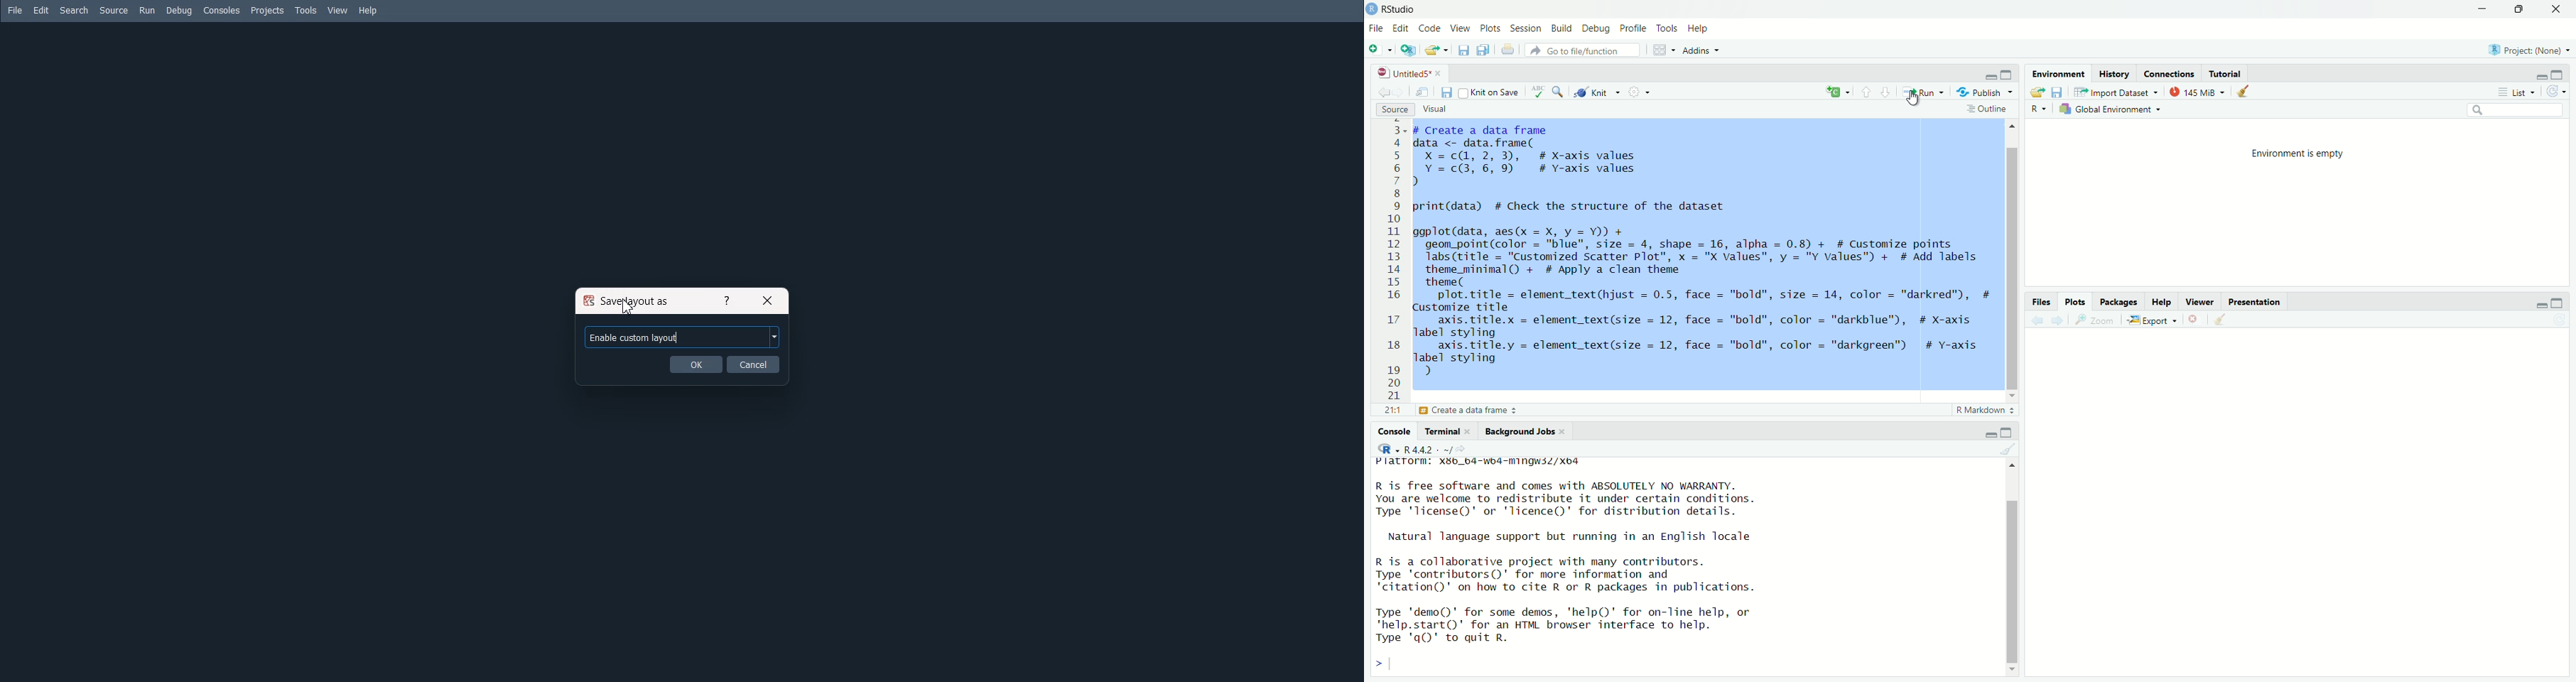 The height and width of the screenshot is (700, 2576). What do you see at coordinates (307, 11) in the screenshot?
I see `Tools` at bounding box center [307, 11].